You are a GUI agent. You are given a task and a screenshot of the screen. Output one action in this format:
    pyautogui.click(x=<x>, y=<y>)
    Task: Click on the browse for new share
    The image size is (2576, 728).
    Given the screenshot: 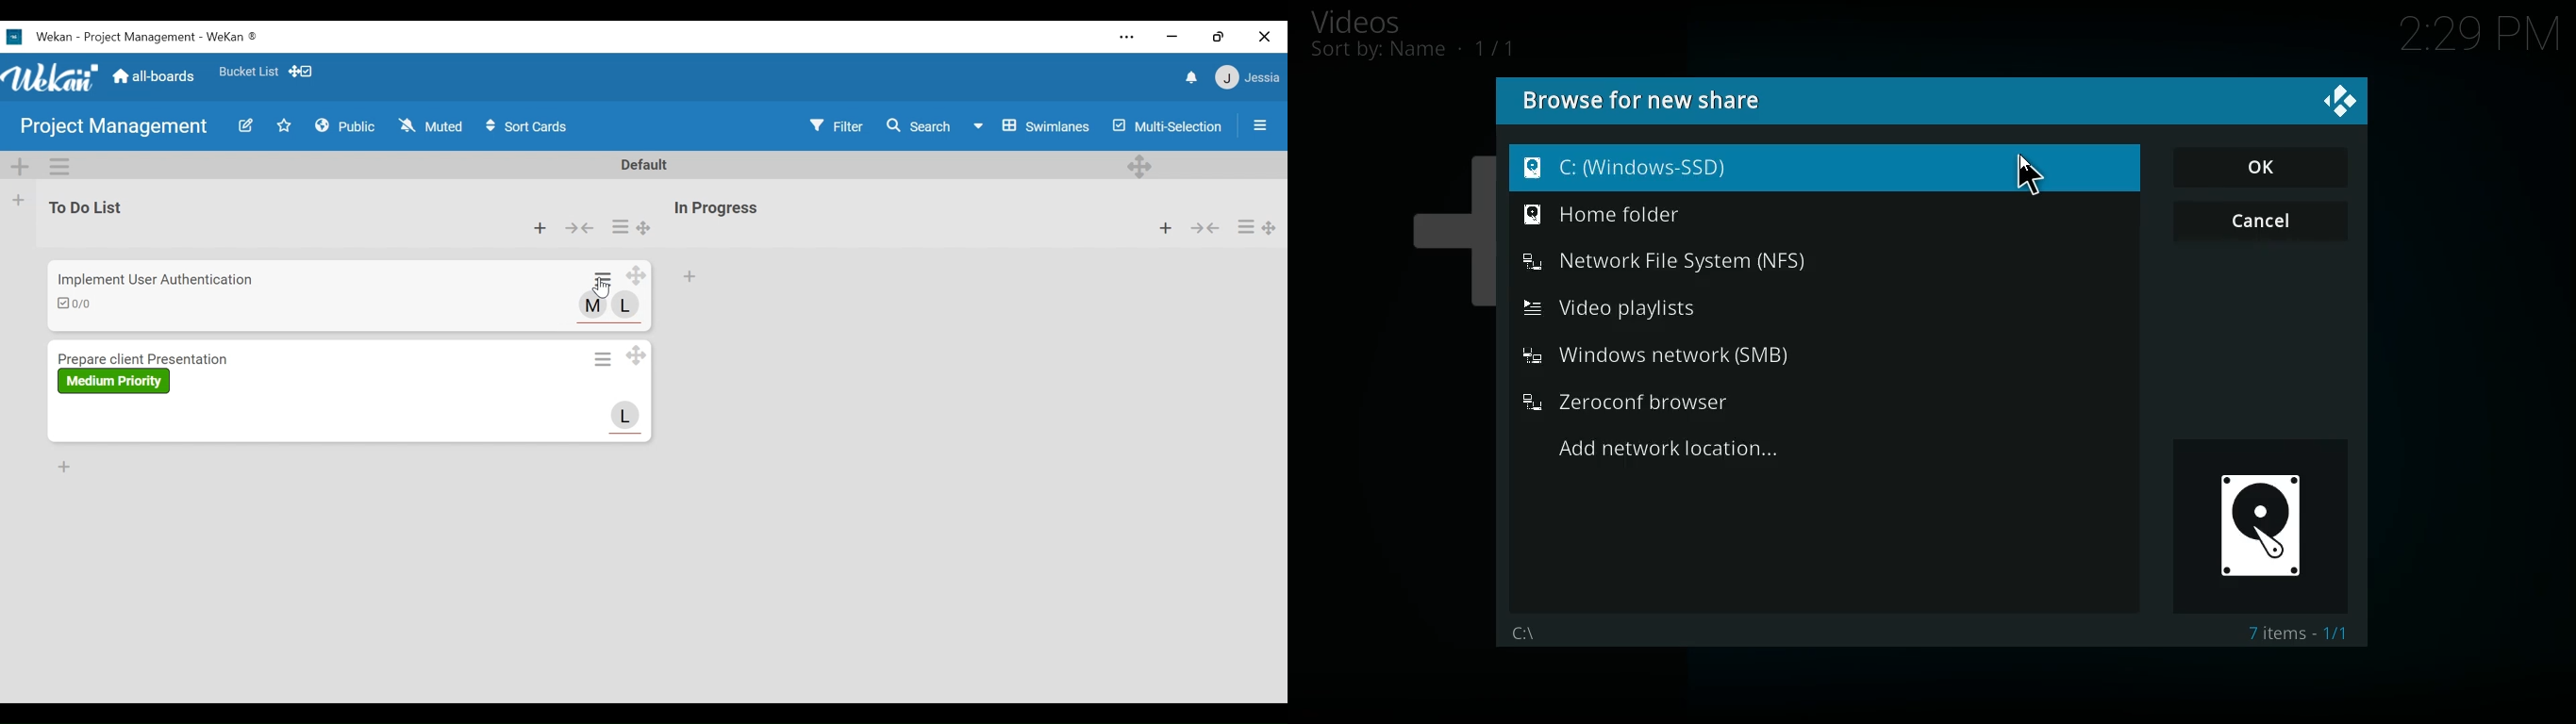 What is the action you would take?
    pyautogui.click(x=1643, y=102)
    